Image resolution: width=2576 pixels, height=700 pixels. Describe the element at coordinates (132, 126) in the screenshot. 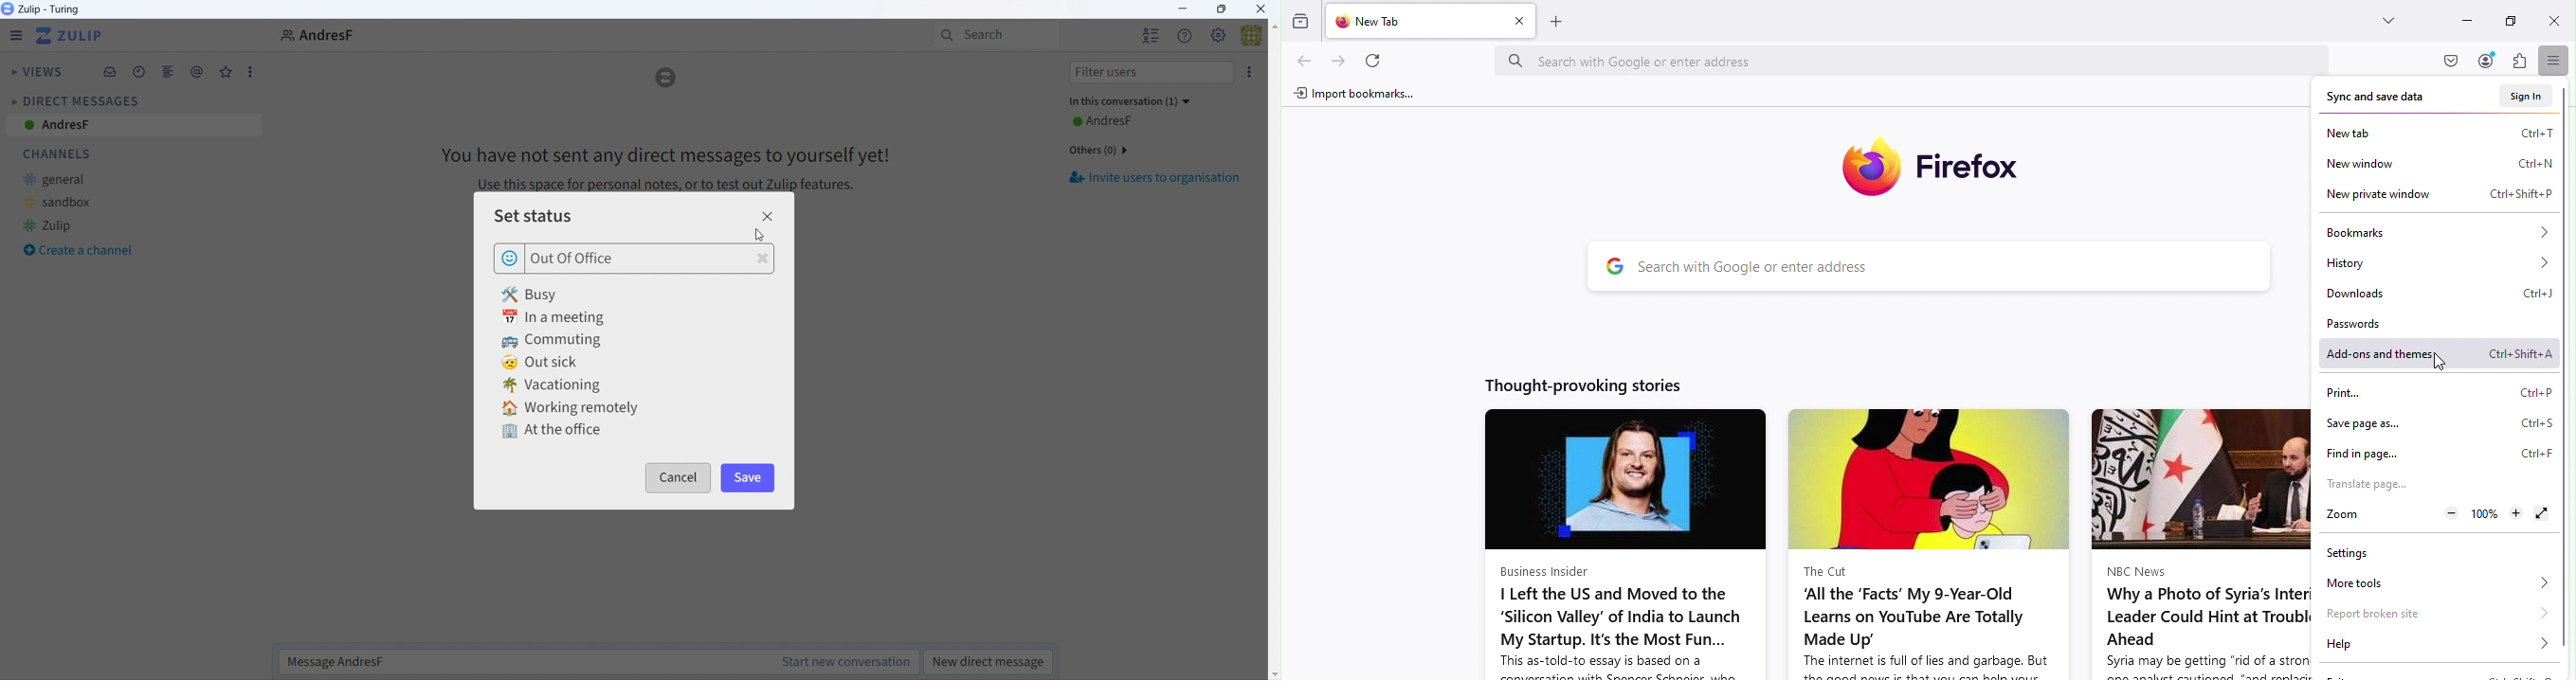

I see `AndresF` at that location.